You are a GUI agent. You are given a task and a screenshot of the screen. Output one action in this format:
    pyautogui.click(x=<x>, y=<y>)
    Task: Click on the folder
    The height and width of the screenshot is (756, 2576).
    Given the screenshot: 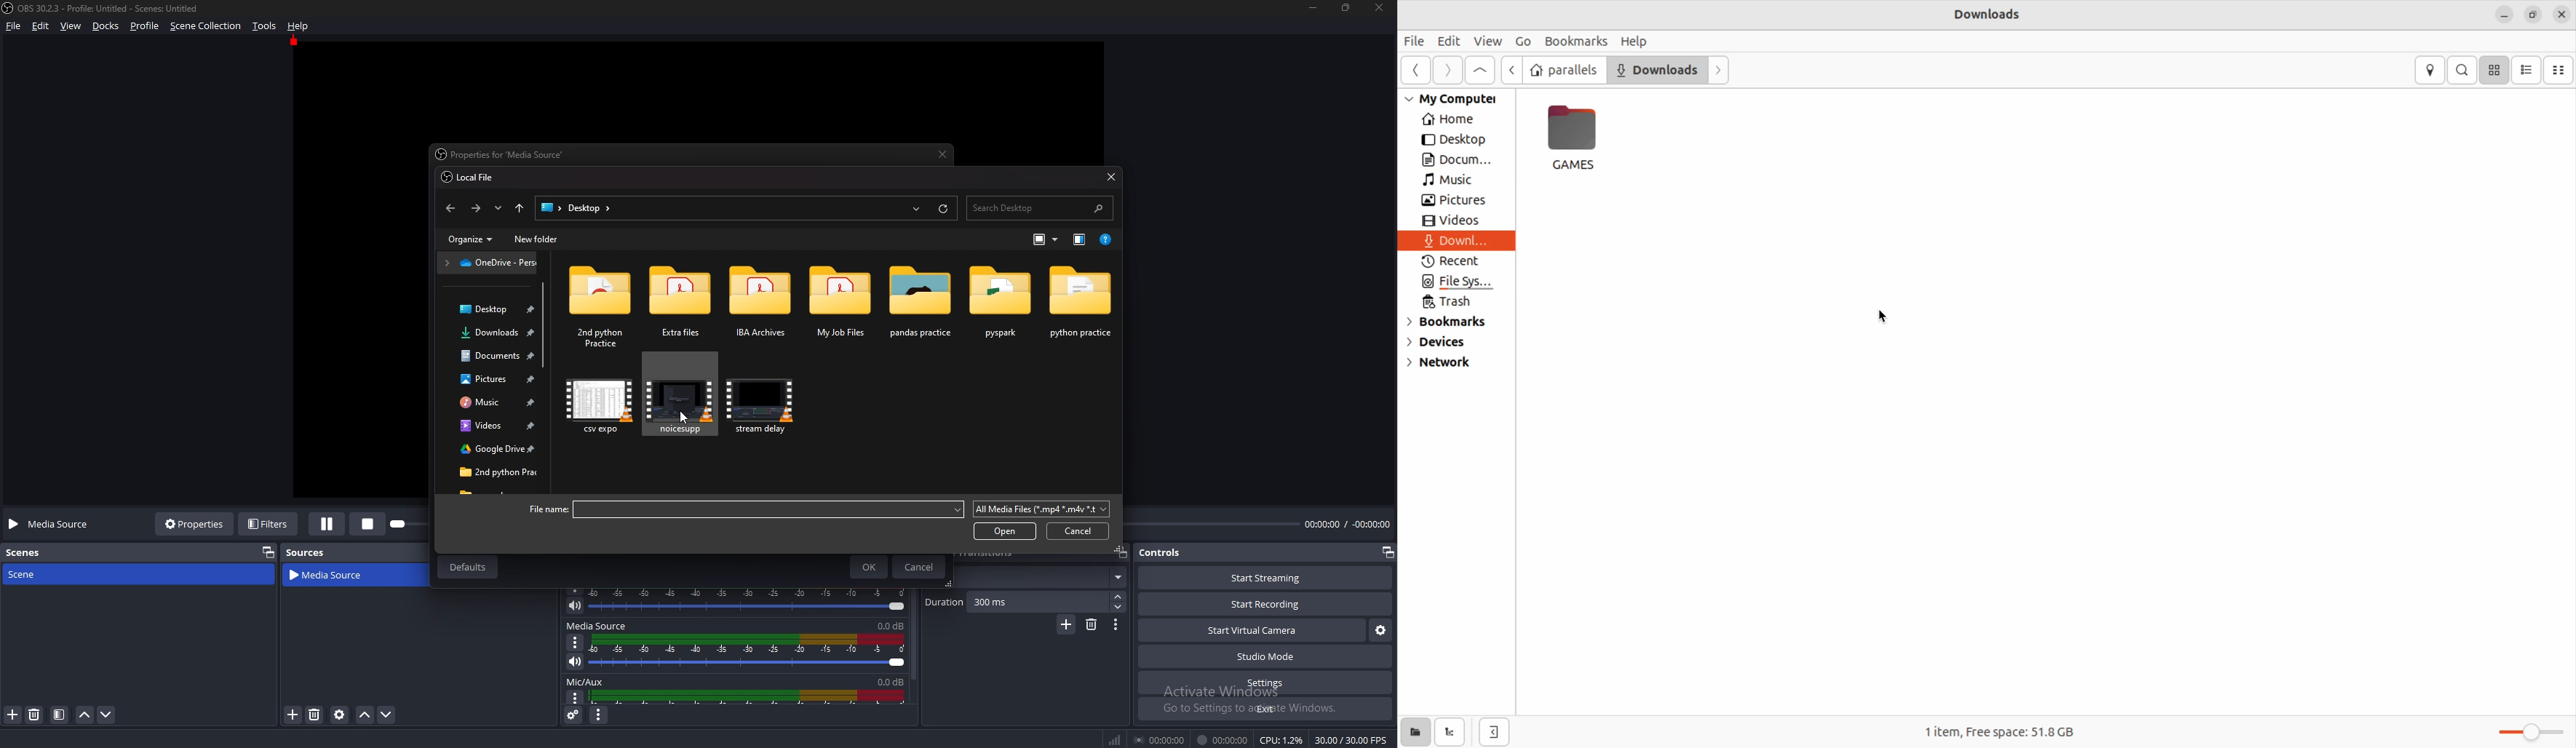 What is the action you would take?
    pyautogui.click(x=1001, y=301)
    